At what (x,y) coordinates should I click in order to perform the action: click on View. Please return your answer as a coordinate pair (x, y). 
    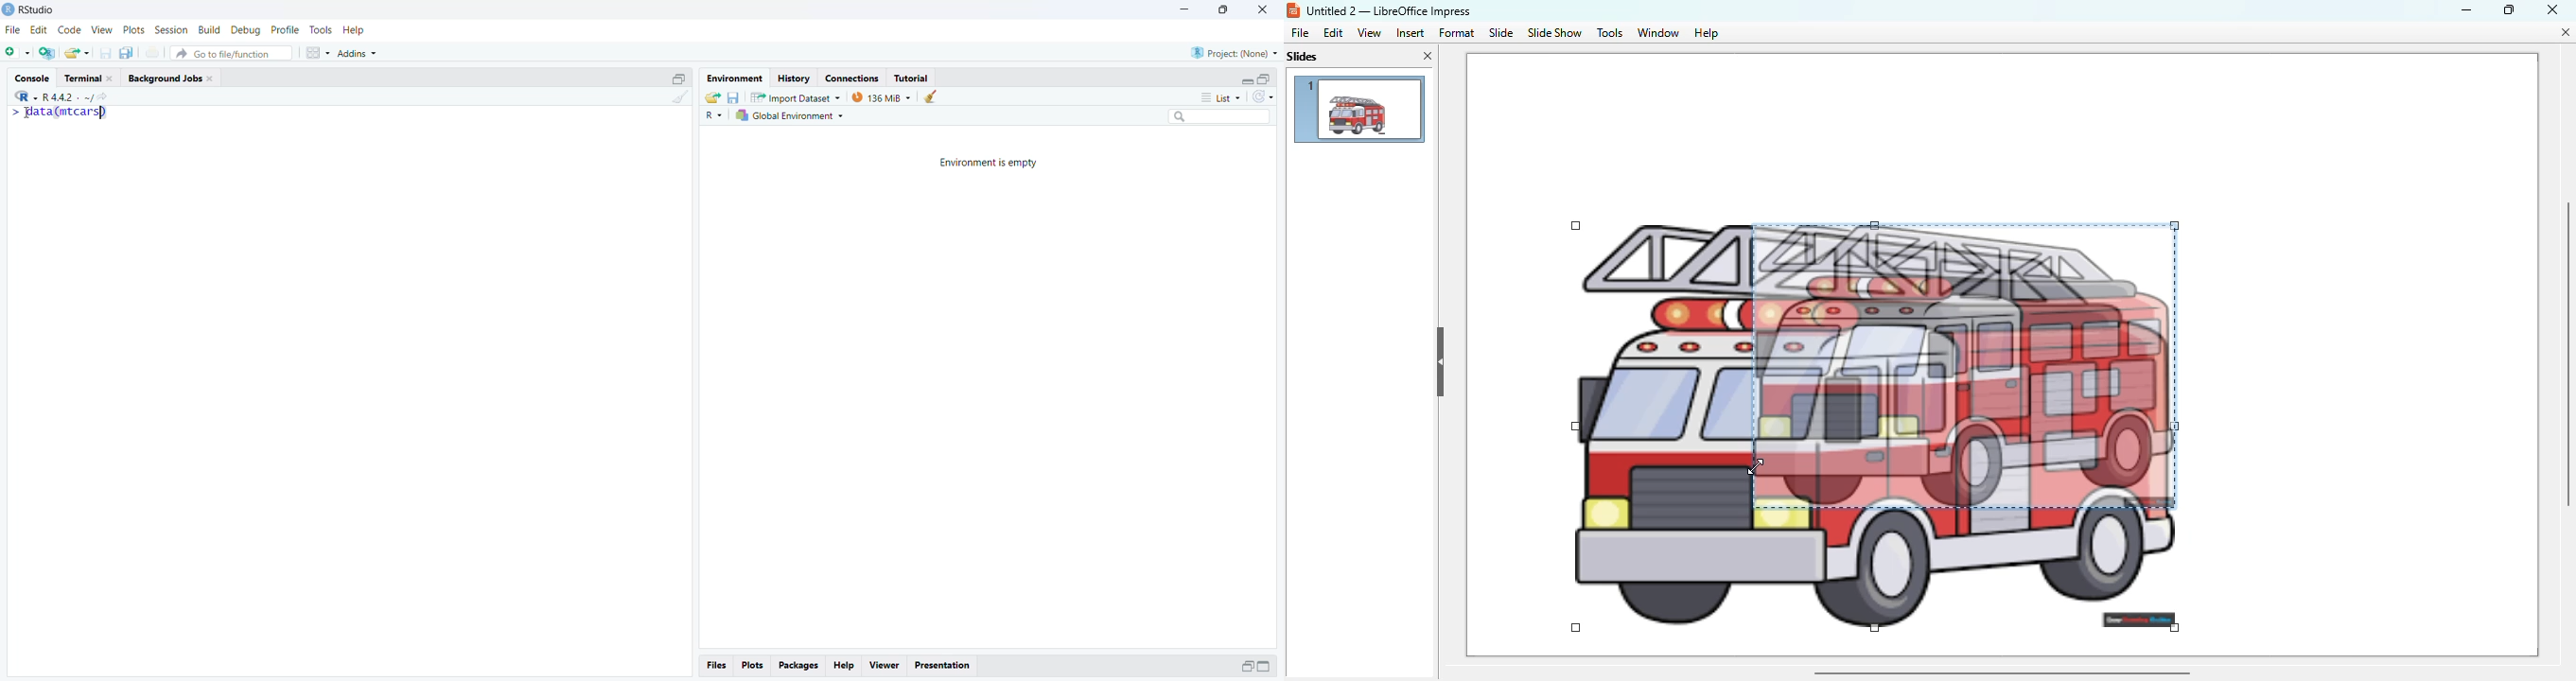
    Looking at the image, I should click on (101, 29).